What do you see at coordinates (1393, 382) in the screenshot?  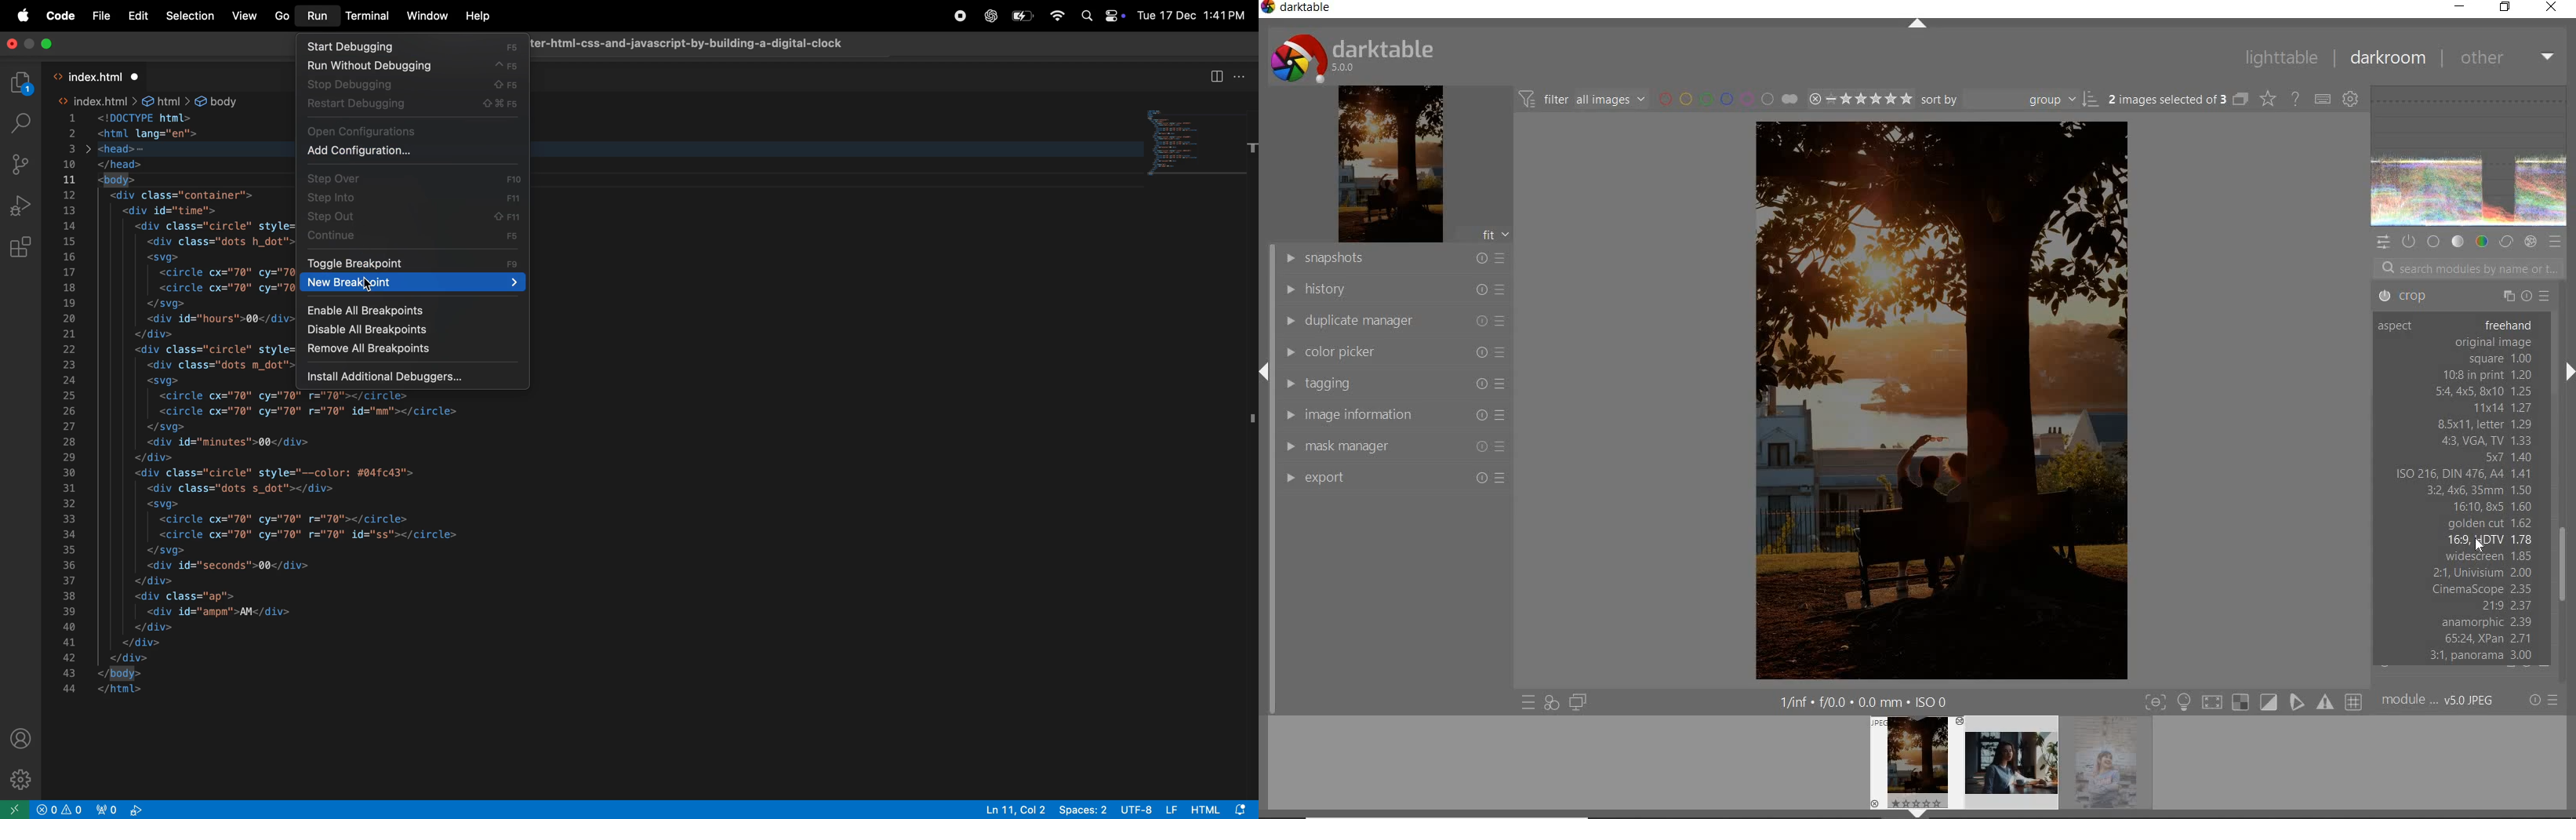 I see `tagging` at bounding box center [1393, 382].